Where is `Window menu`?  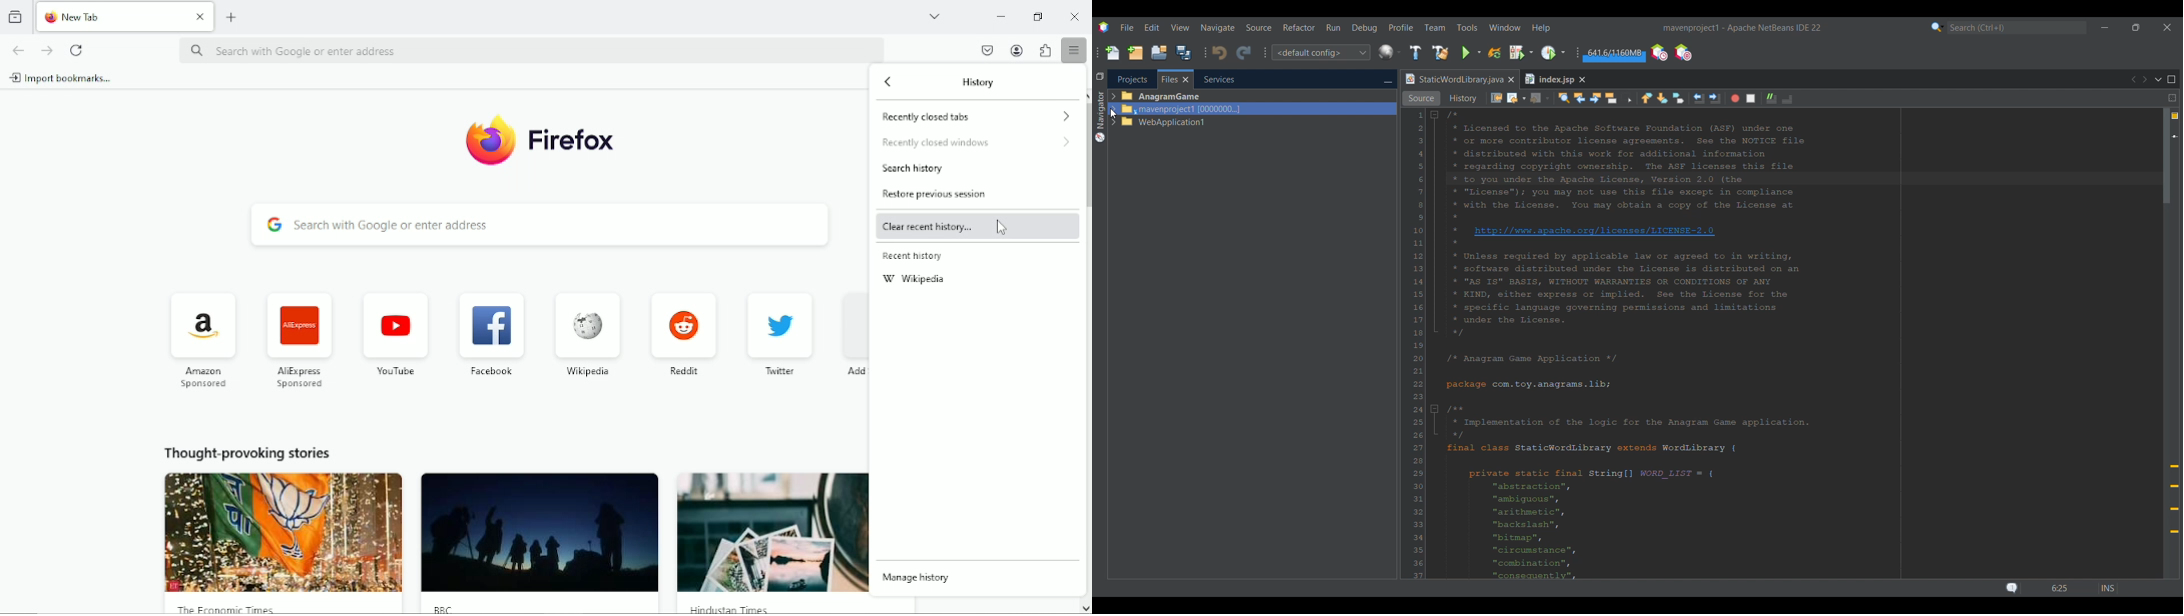
Window menu is located at coordinates (1505, 27).